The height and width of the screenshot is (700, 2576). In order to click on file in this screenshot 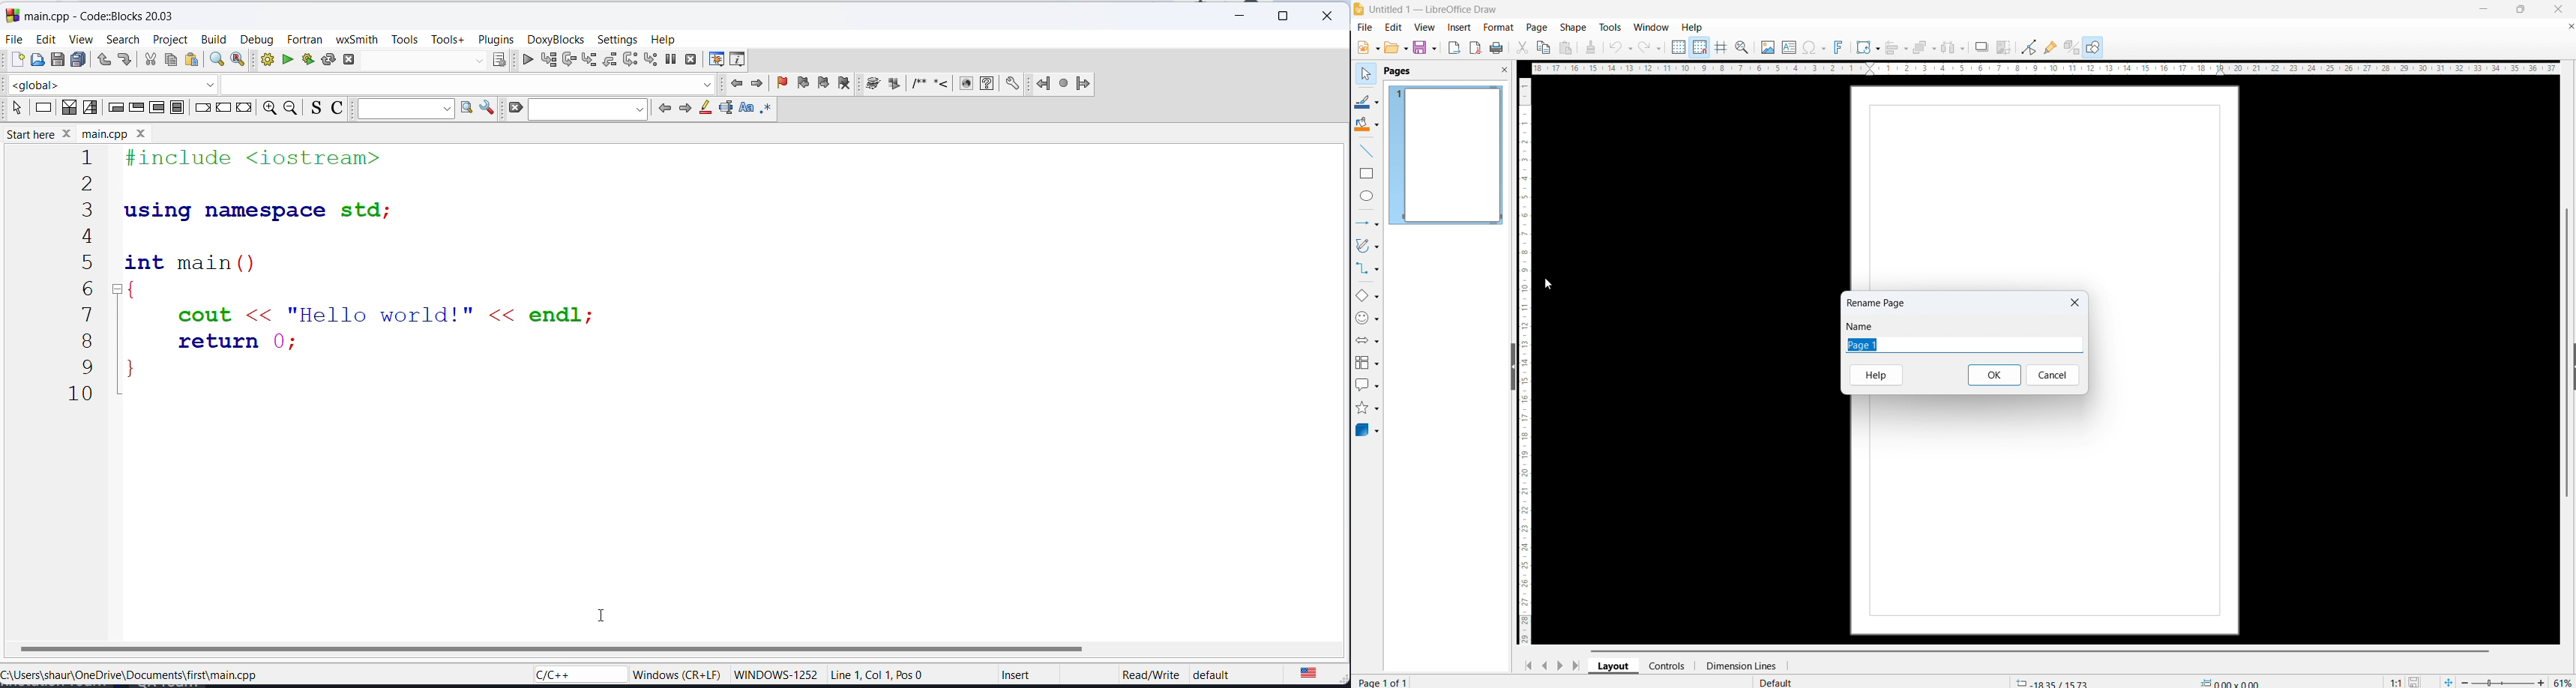, I will do `click(1365, 28)`.